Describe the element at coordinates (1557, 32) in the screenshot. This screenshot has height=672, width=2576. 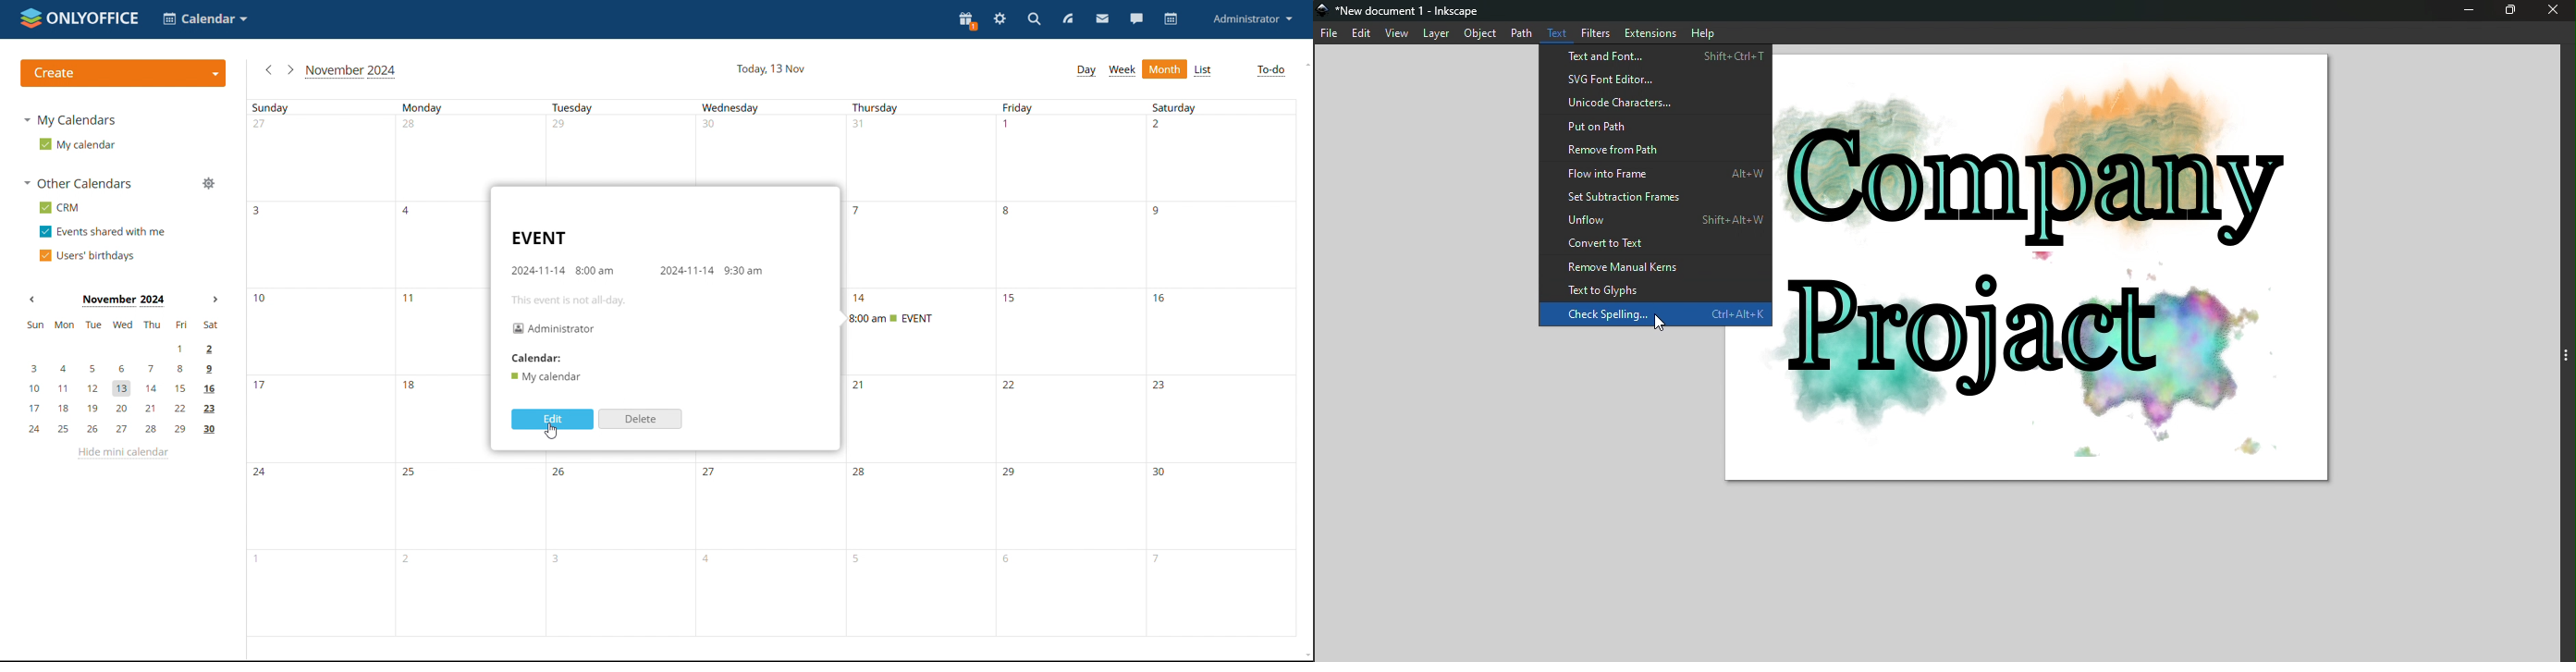
I see `text` at that location.